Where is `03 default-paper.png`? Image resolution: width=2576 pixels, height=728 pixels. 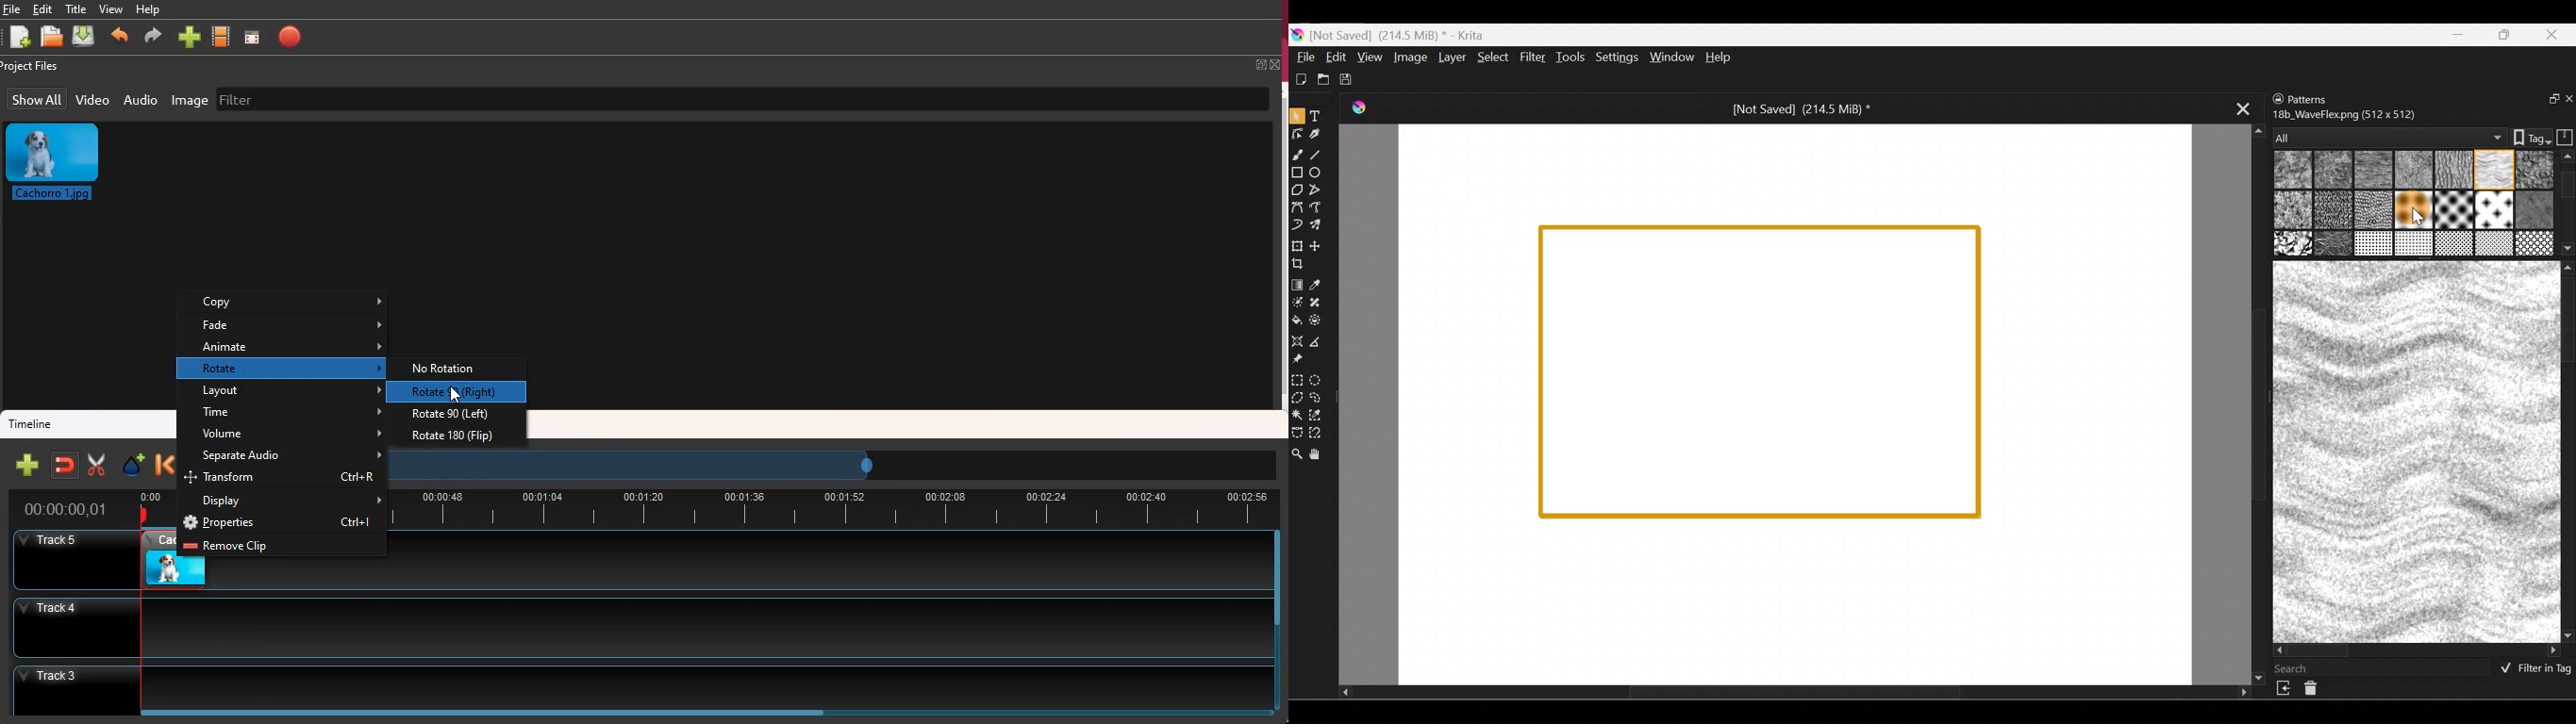
03 default-paper.png is located at coordinates (2411, 171).